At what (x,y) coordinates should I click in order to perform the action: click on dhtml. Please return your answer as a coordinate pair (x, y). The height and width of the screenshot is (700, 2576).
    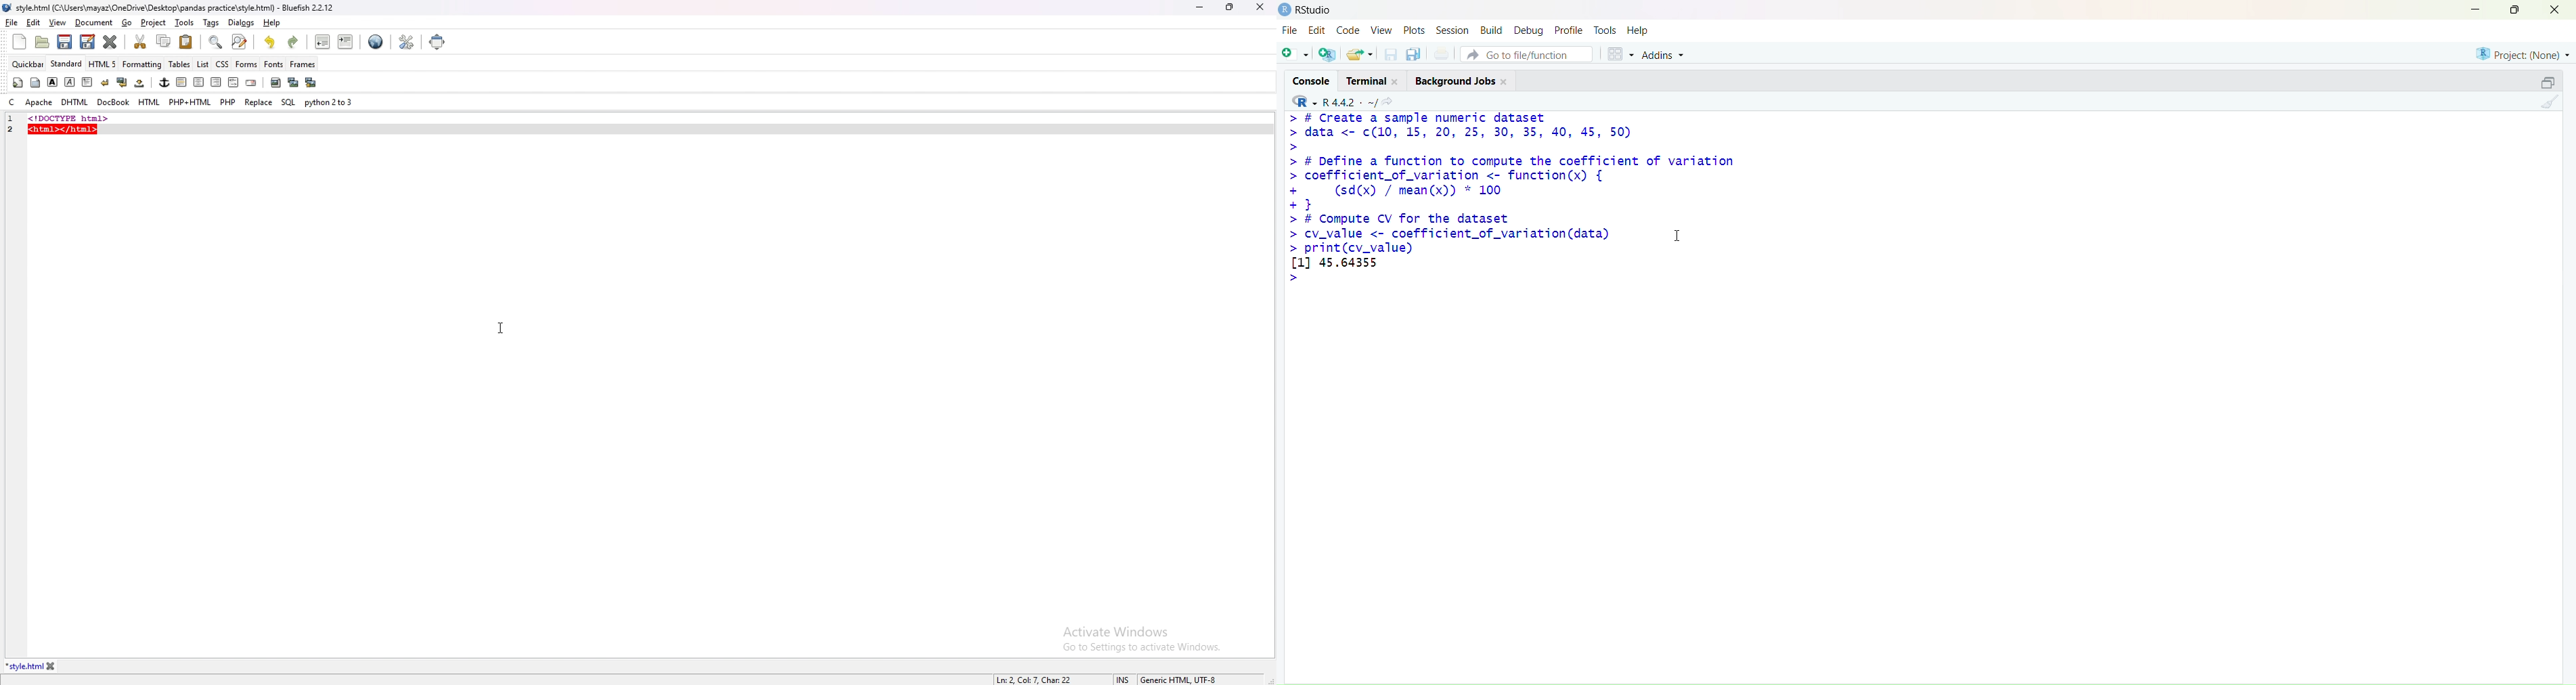
    Looking at the image, I should click on (74, 103).